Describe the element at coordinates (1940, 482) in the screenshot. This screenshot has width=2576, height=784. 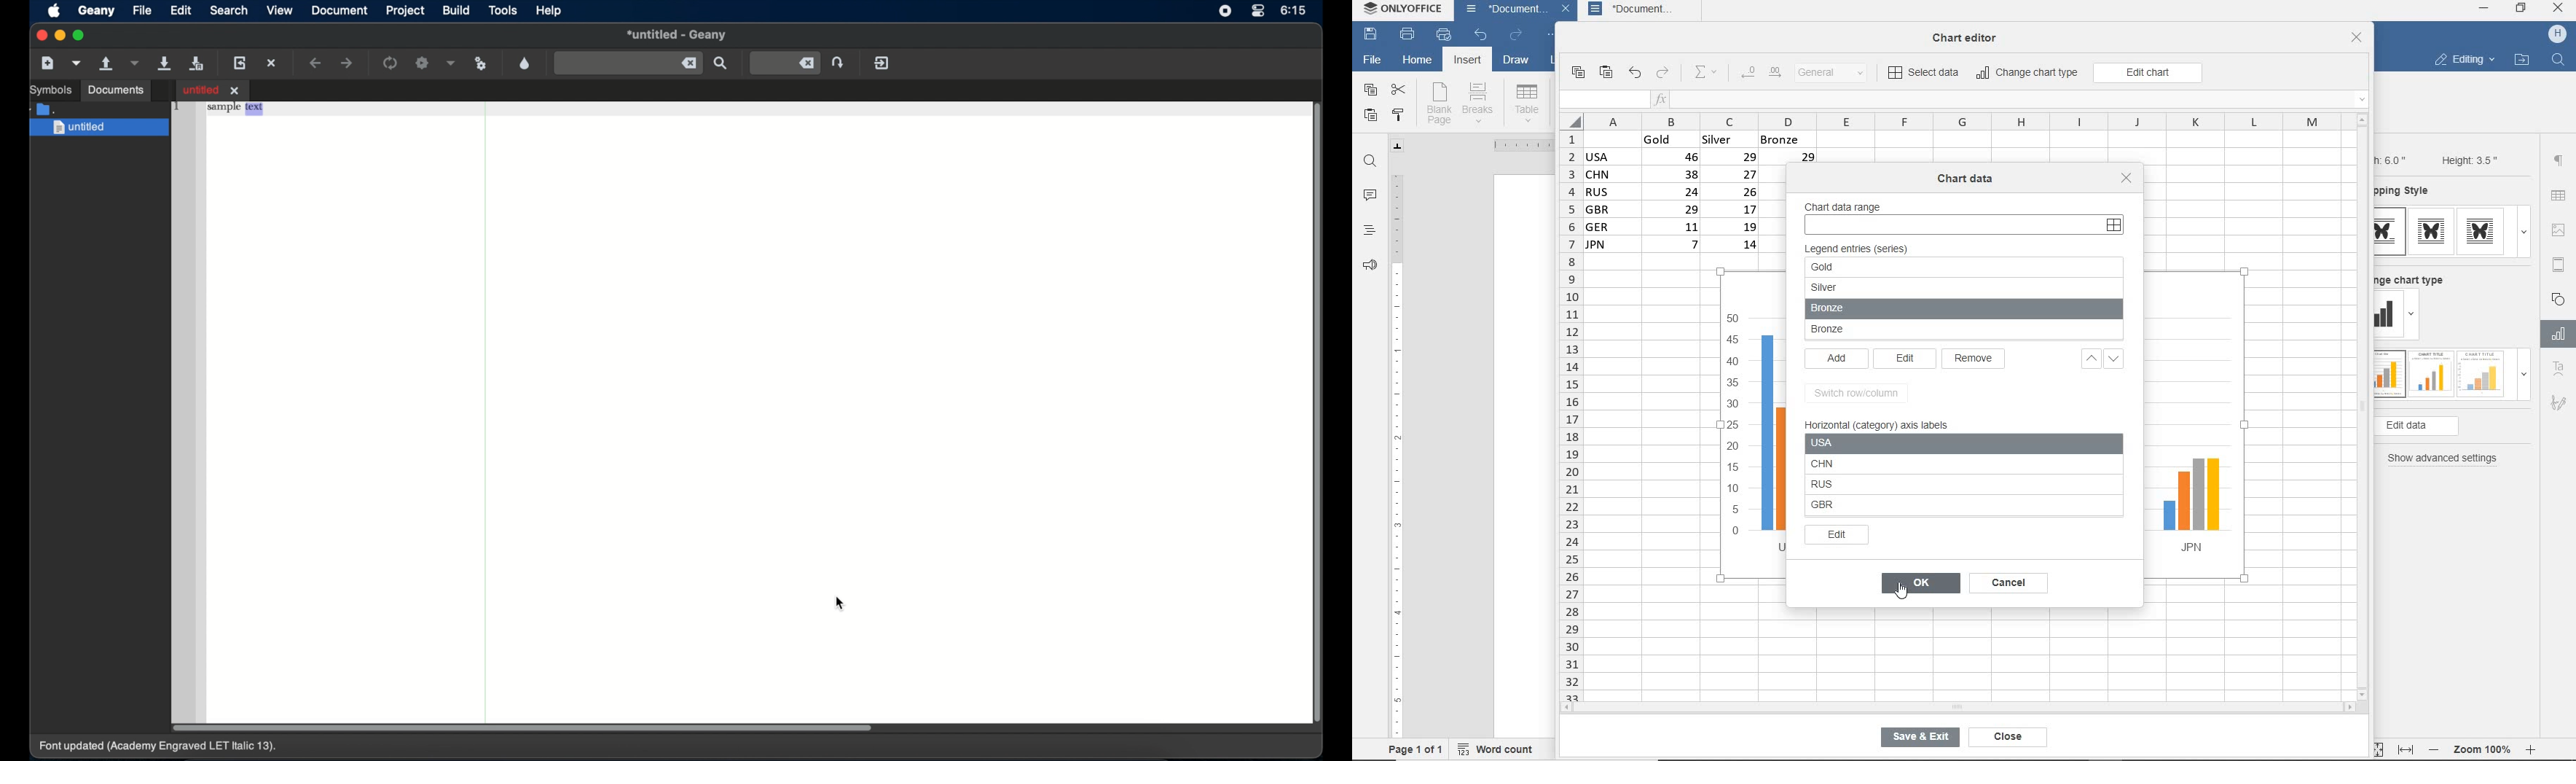
I see `RUS` at that location.